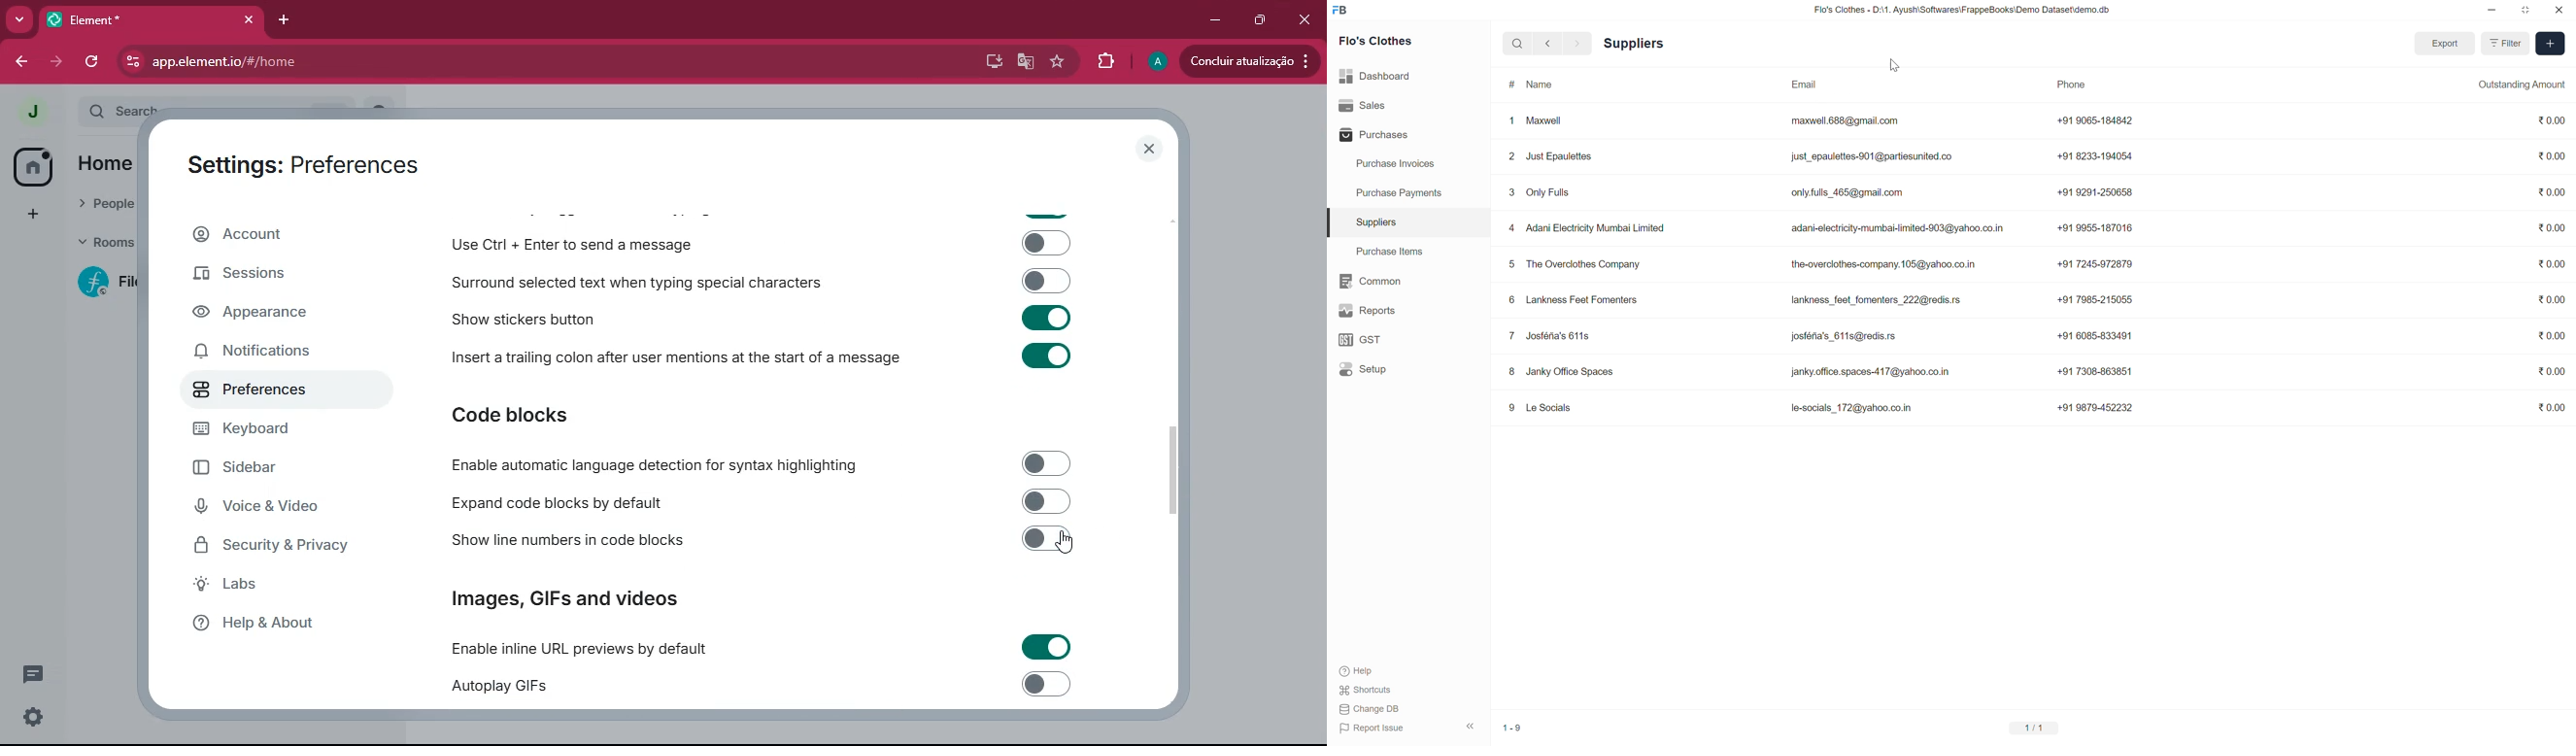  What do you see at coordinates (1151, 150) in the screenshot?
I see `close` at bounding box center [1151, 150].